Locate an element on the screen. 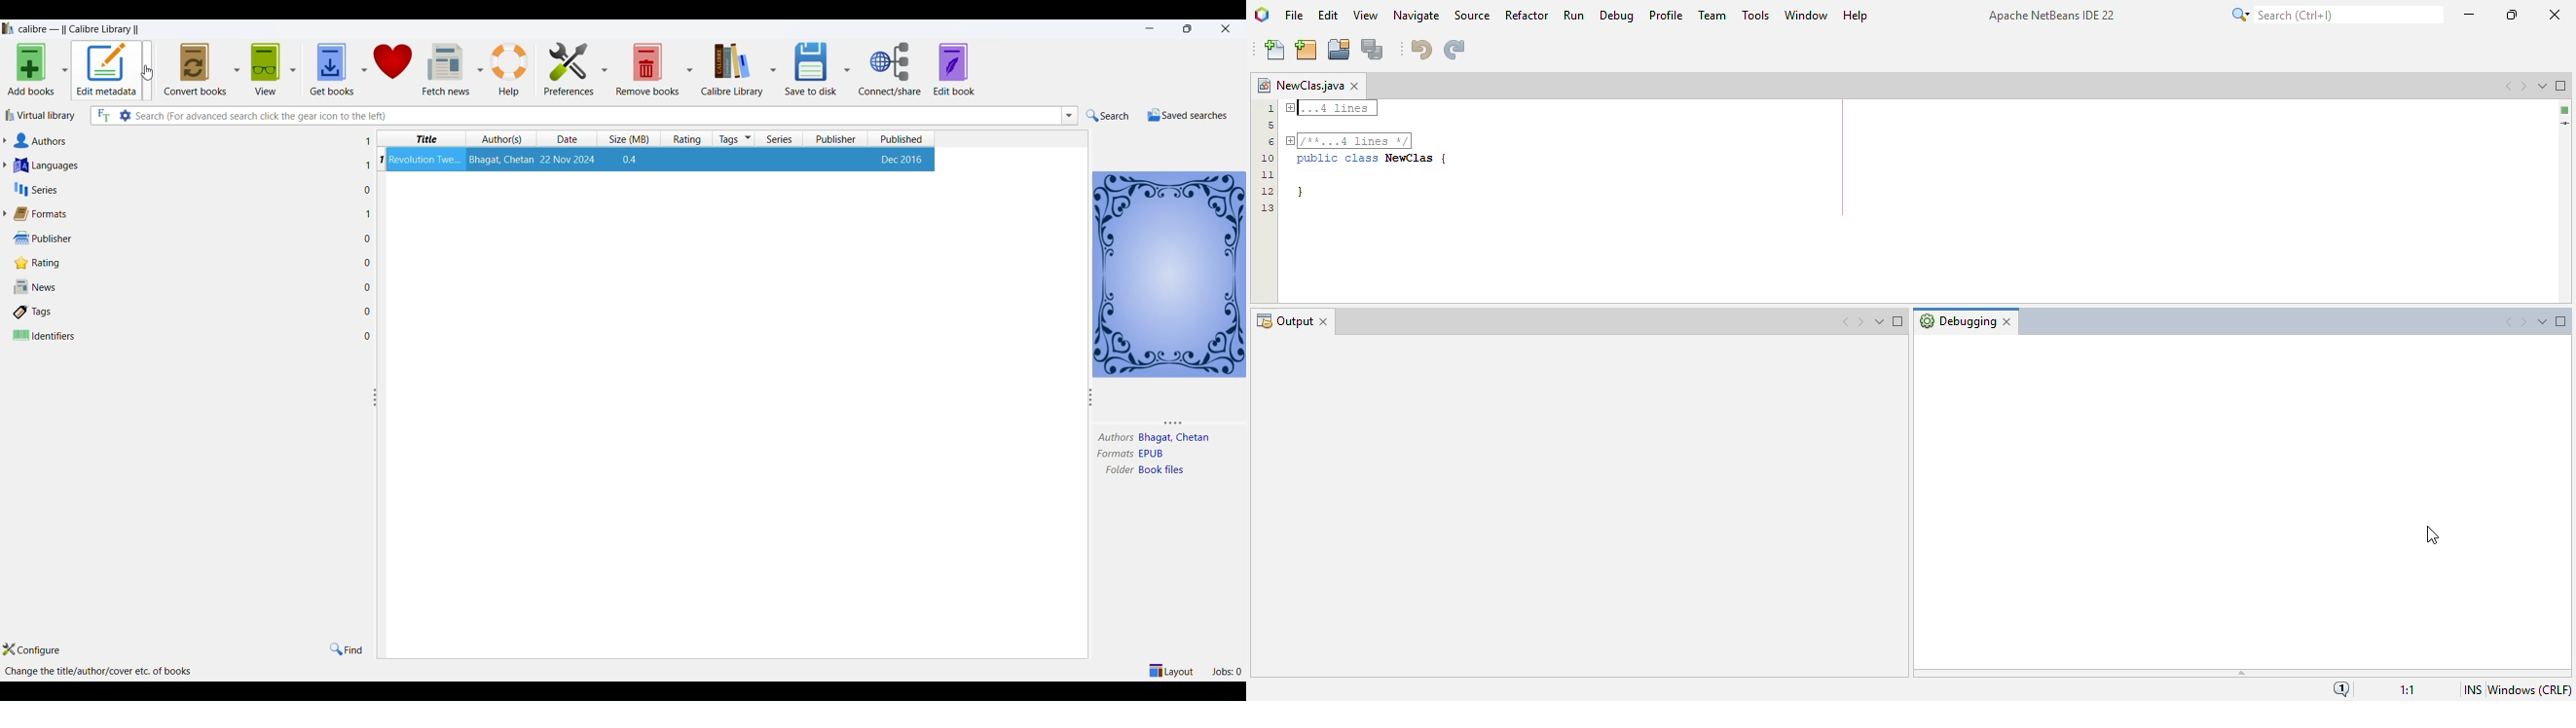  add books  is located at coordinates (29, 69).